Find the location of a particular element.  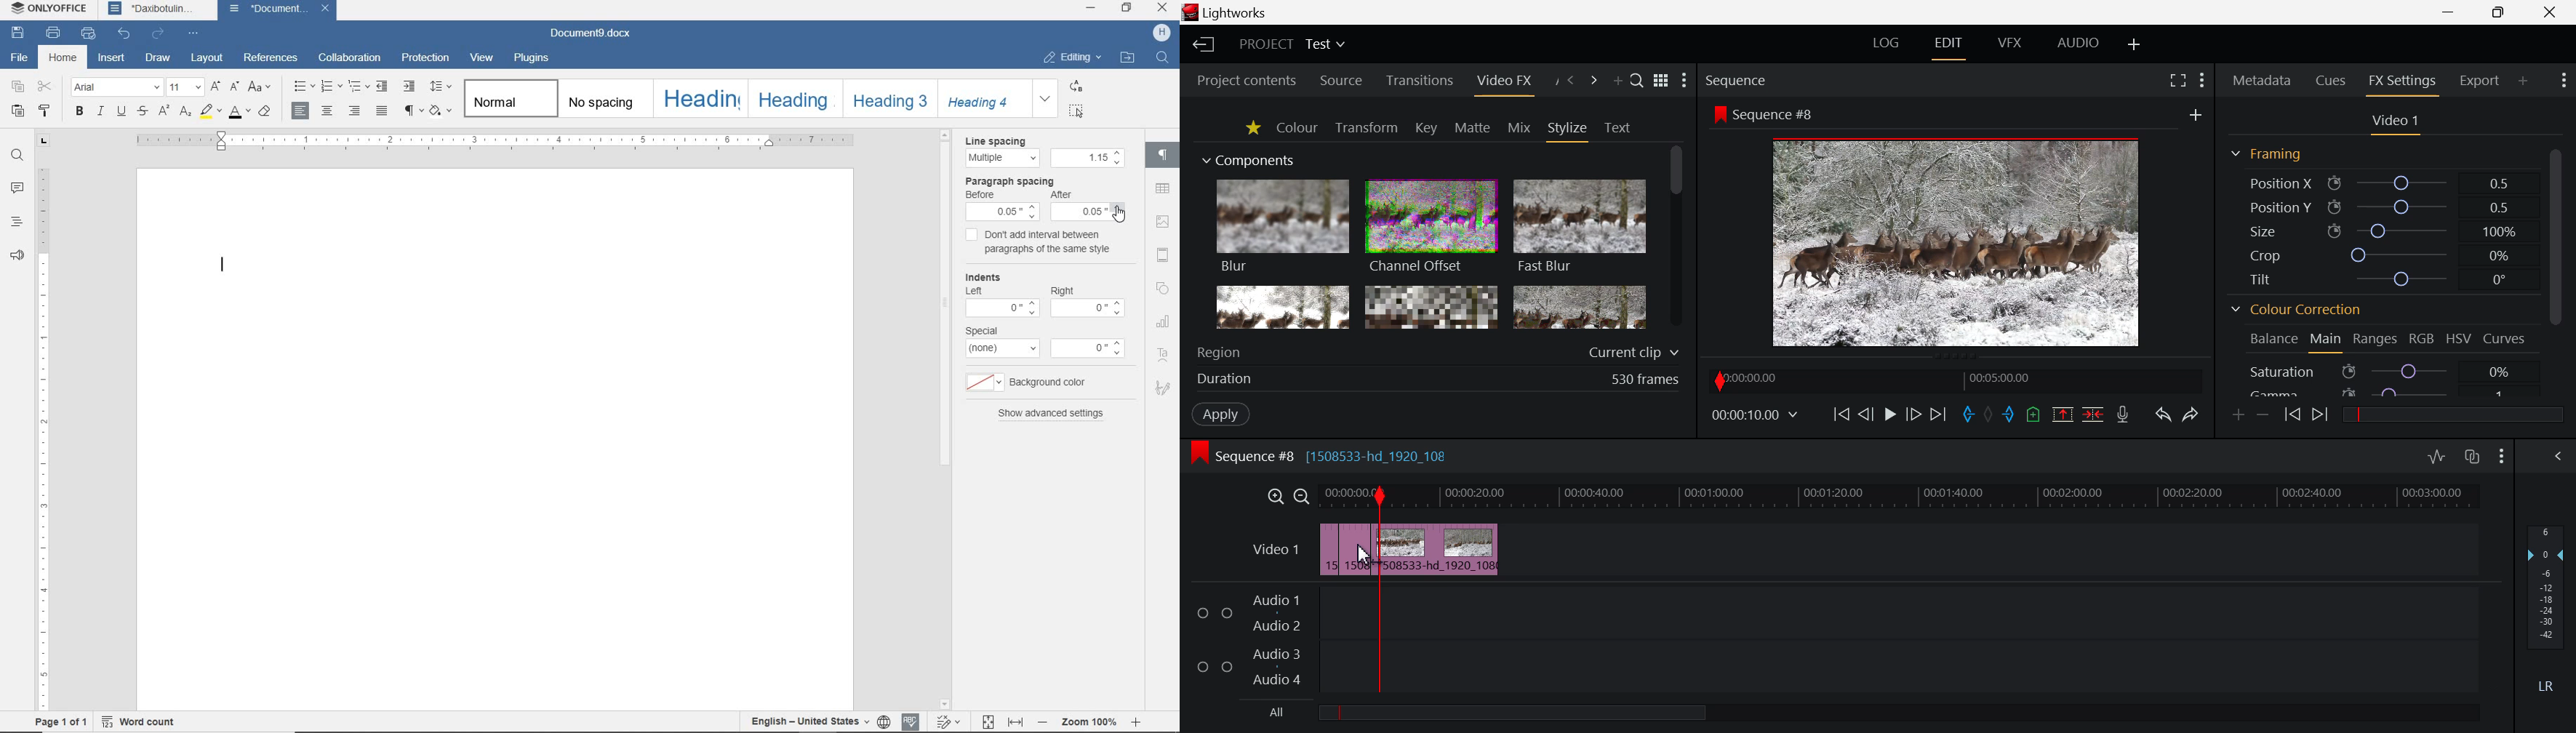

subscript is located at coordinates (186, 113).